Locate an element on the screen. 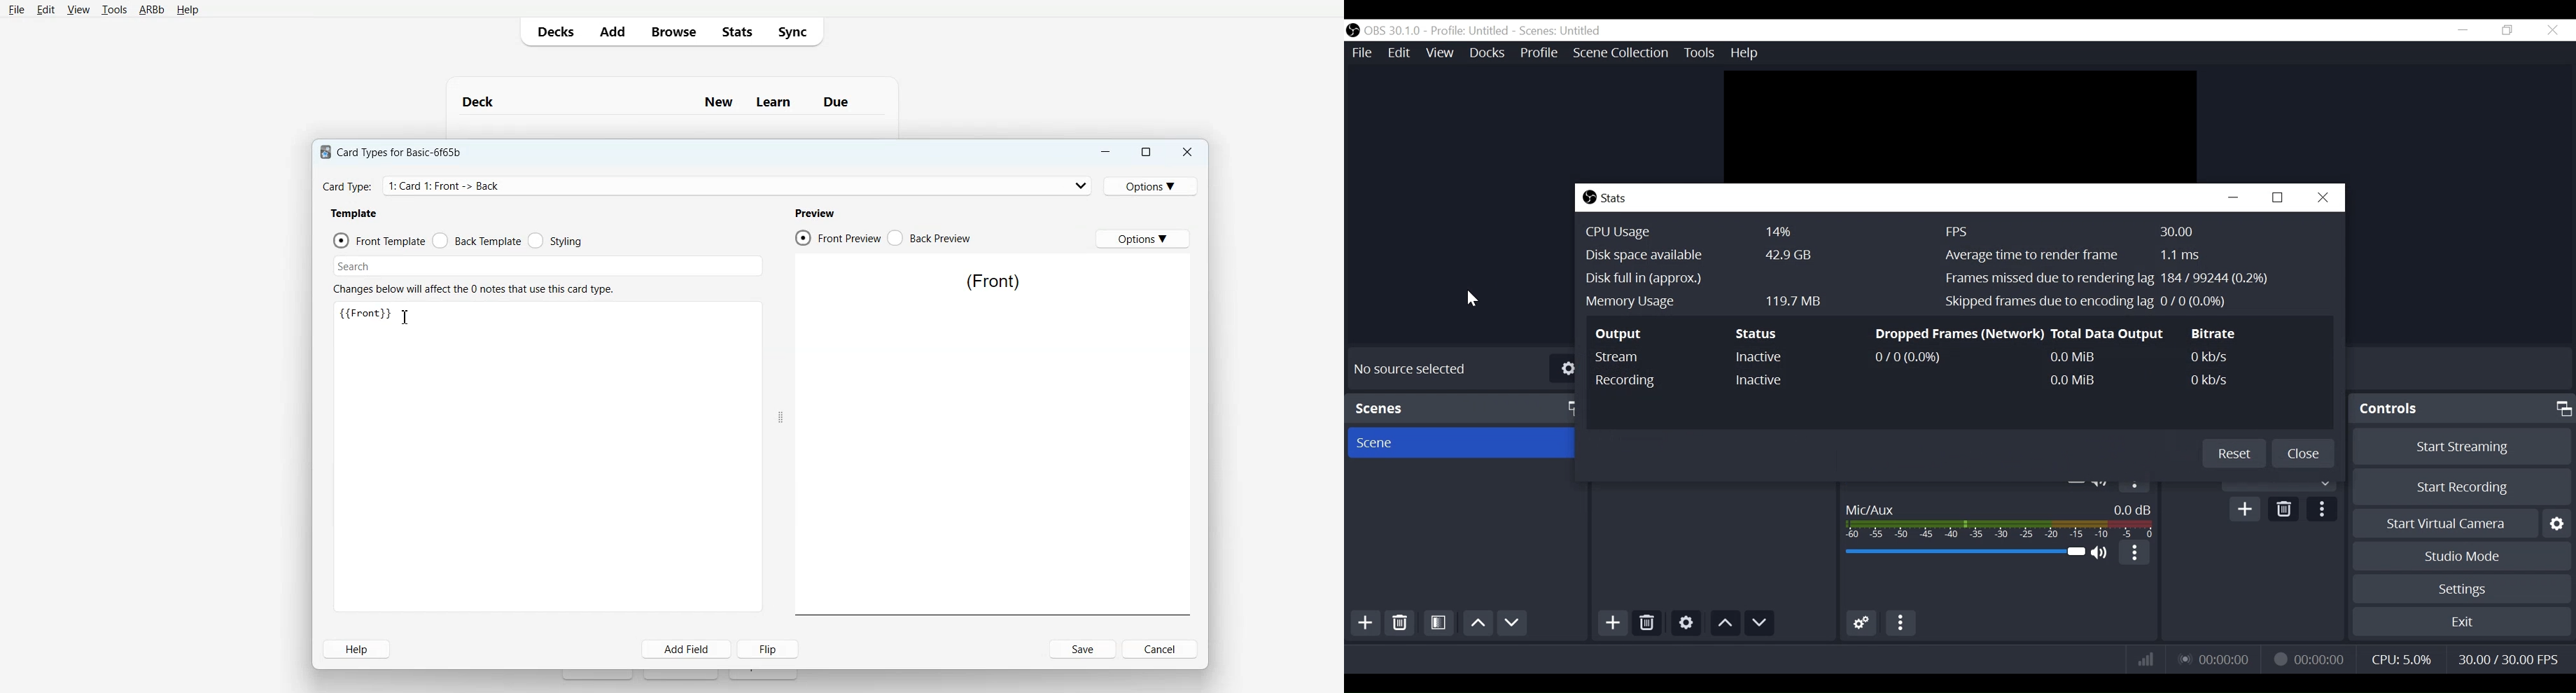 The height and width of the screenshot is (700, 2576). Skipped frames due to encoding lag is located at coordinates (2113, 302).